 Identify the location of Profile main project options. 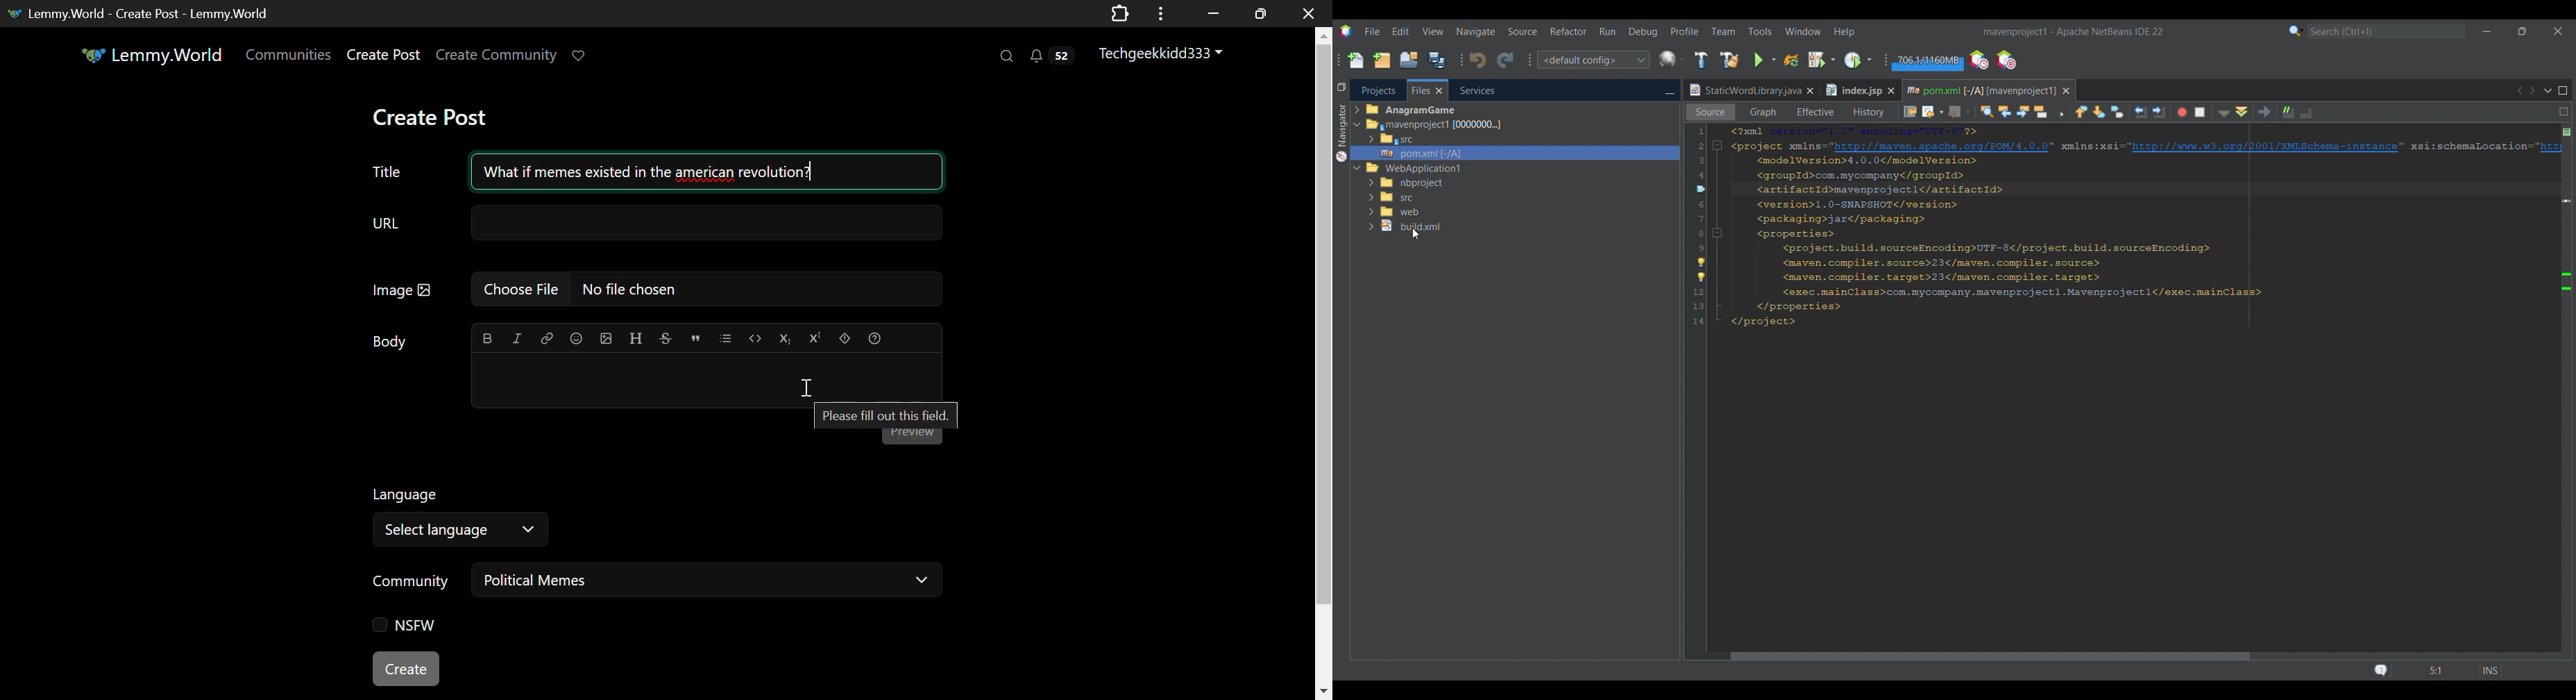
(1860, 60).